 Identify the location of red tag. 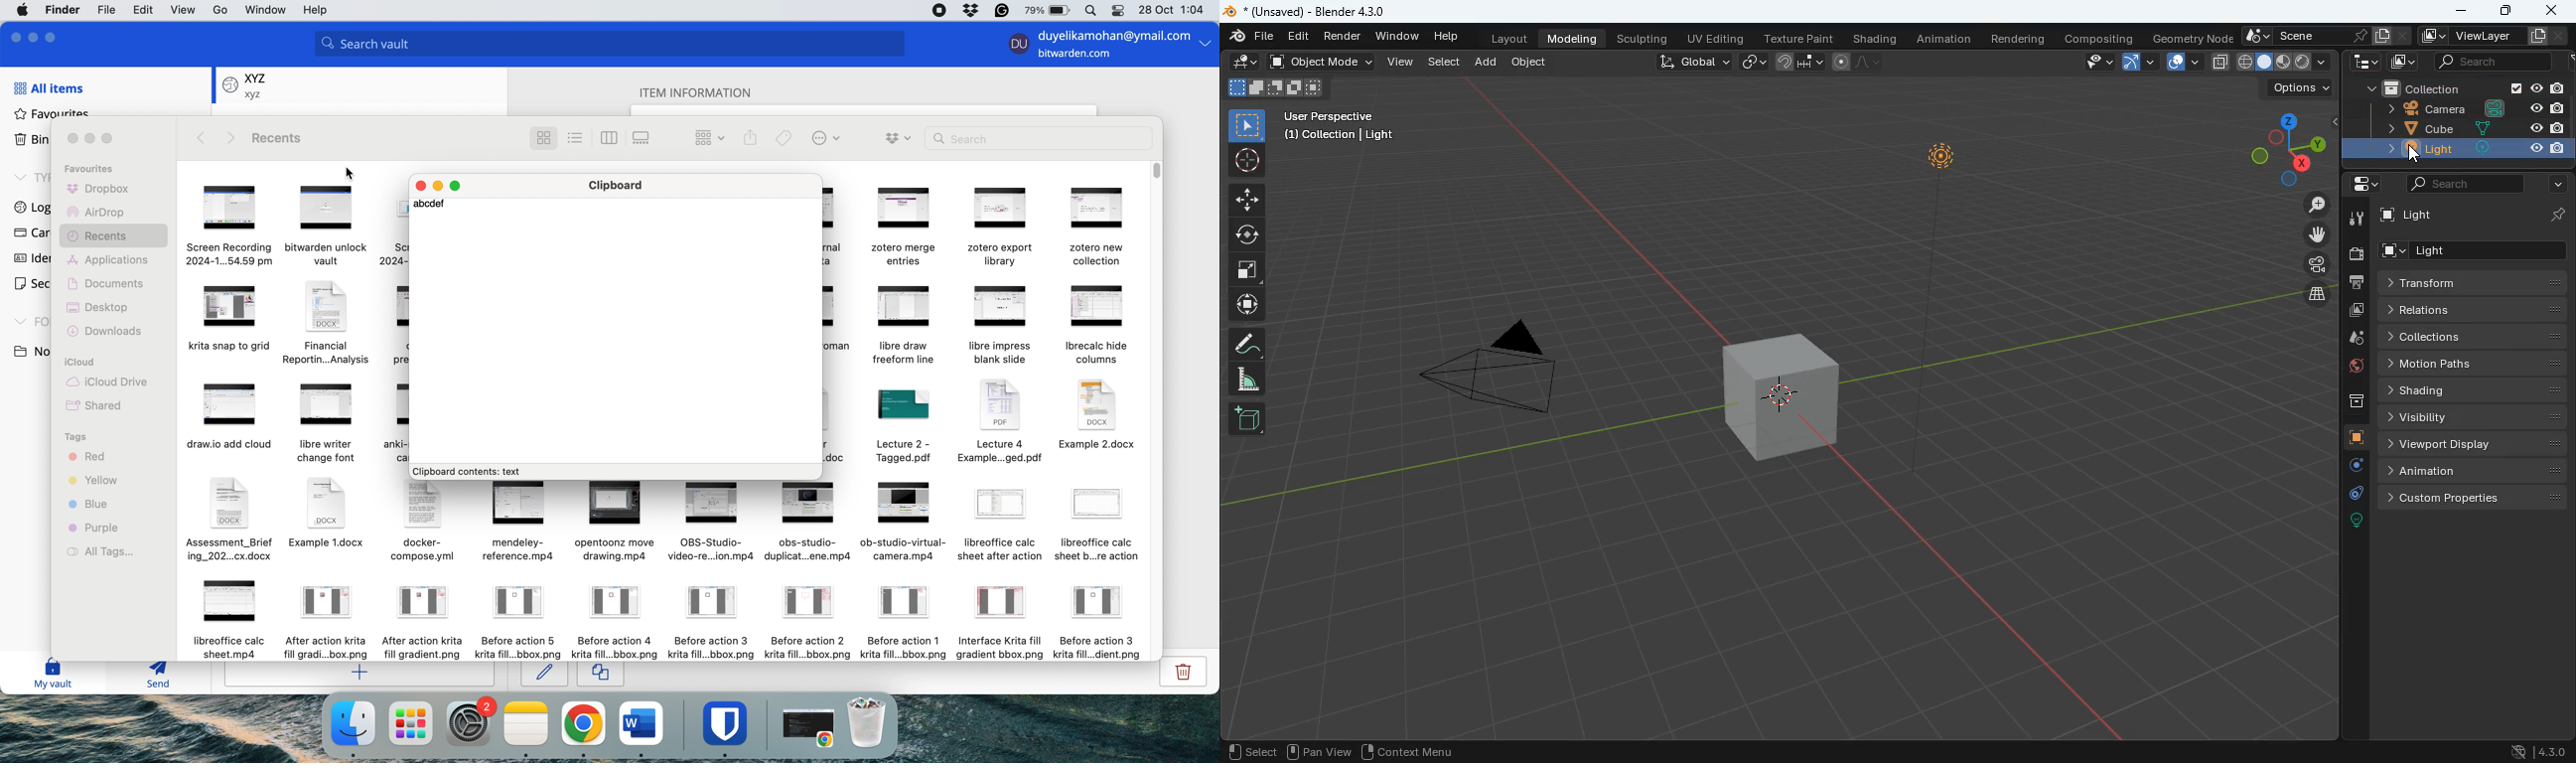
(87, 458).